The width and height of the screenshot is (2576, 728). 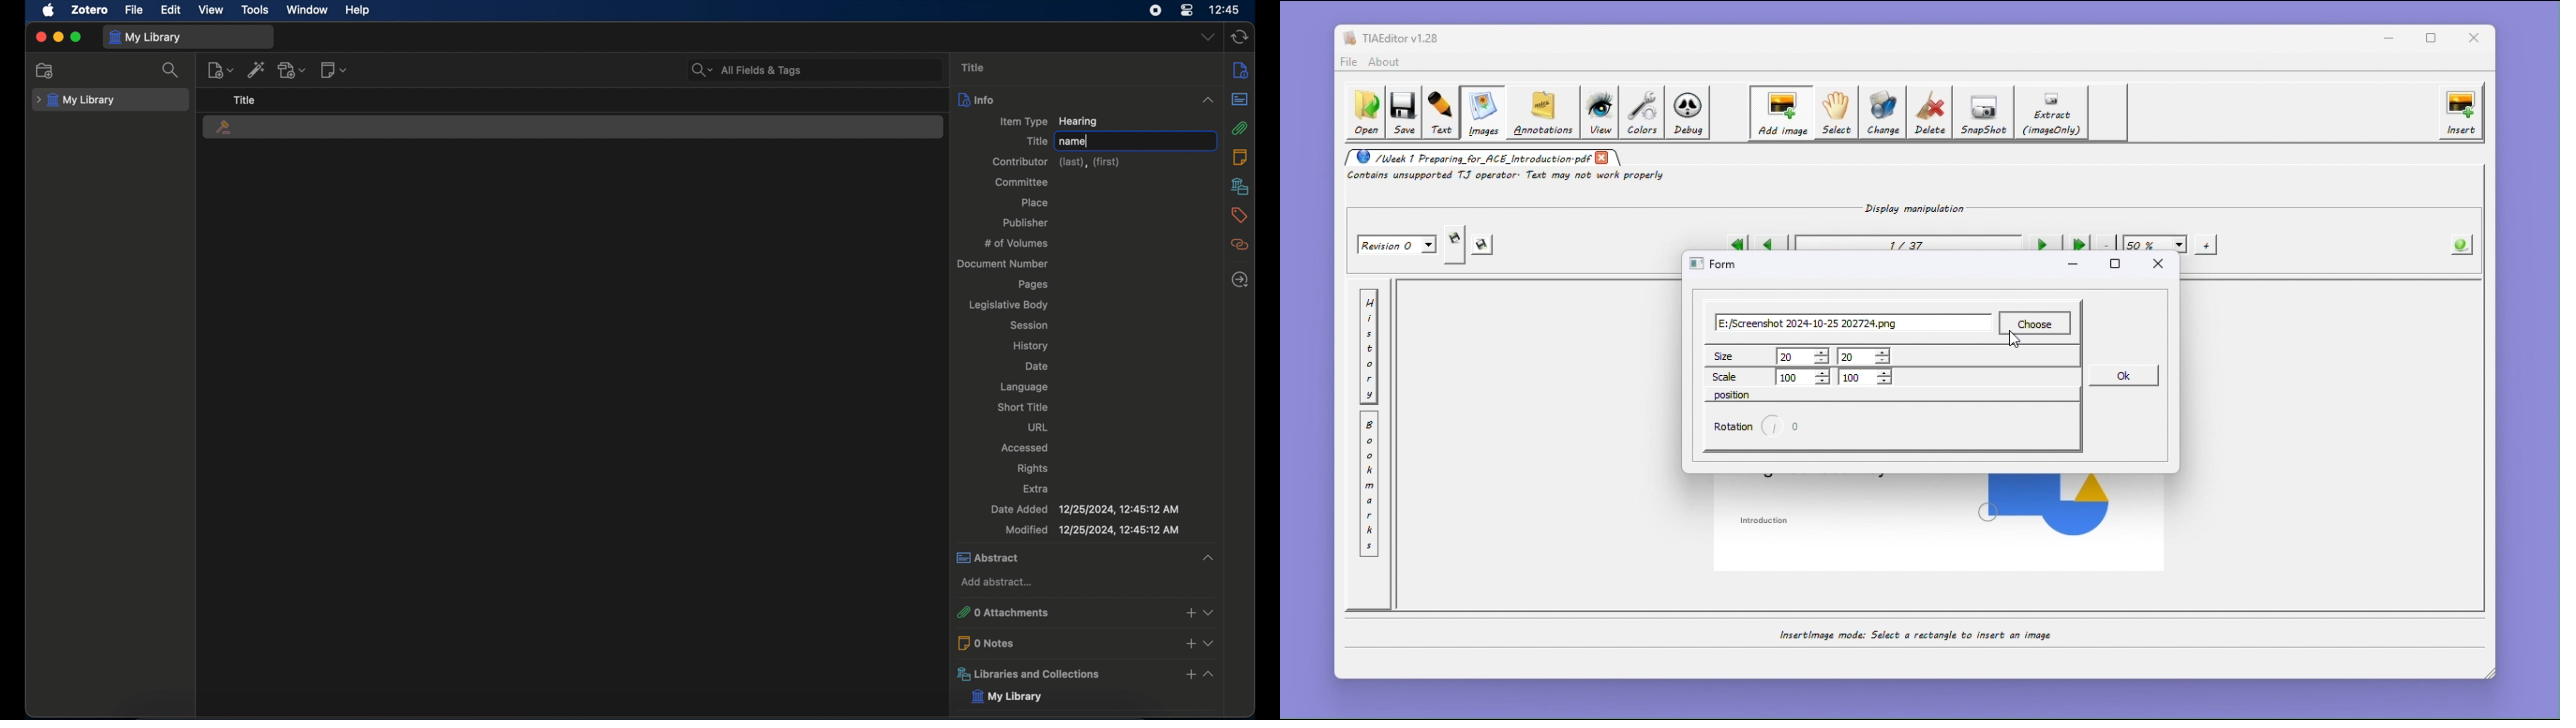 What do you see at coordinates (1093, 531) in the screenshot?
I see `modified` at bounding box center [1093, 531].